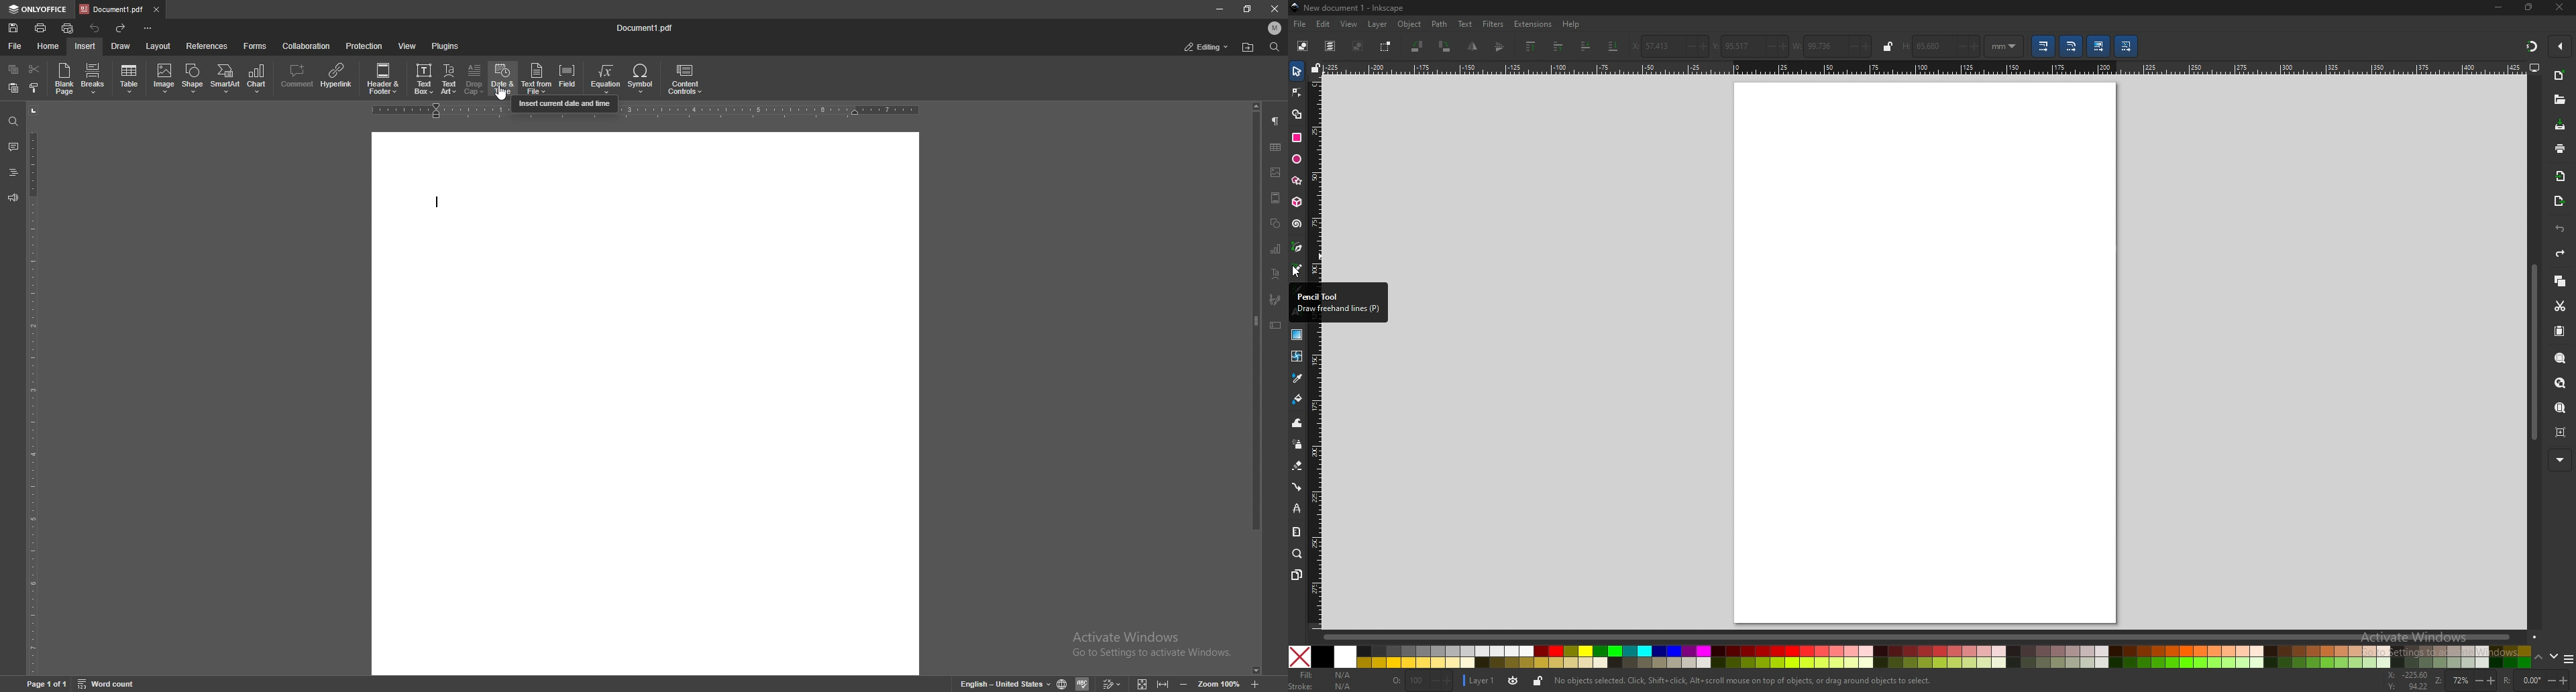 This screenshot has width=2576, height=700. What do you see at coordinates (685, 79) in the screenshot?
I see `content controls` at bounding box center [685, 79].